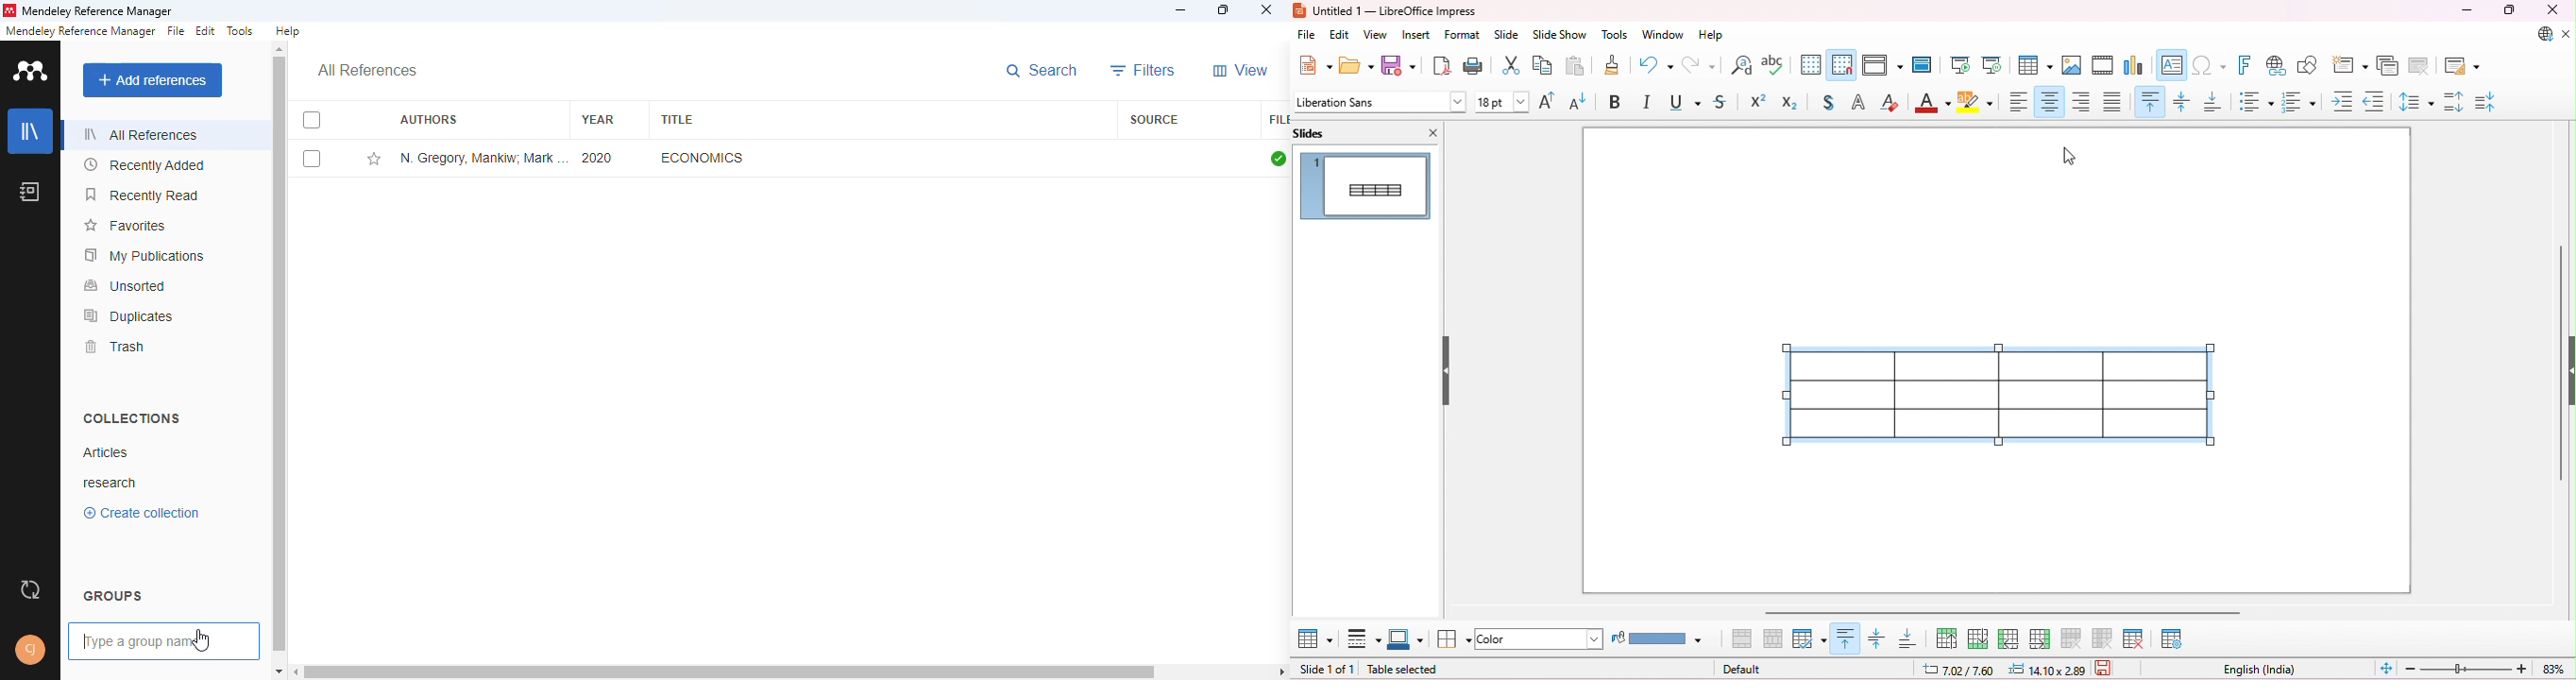 Image resolution: width=2576 pixels, height=700 pixels. What do you see at coordinates (1829, 103) in the screenshot?
I see `toggle shadow` at bounding box center [1829, 103].